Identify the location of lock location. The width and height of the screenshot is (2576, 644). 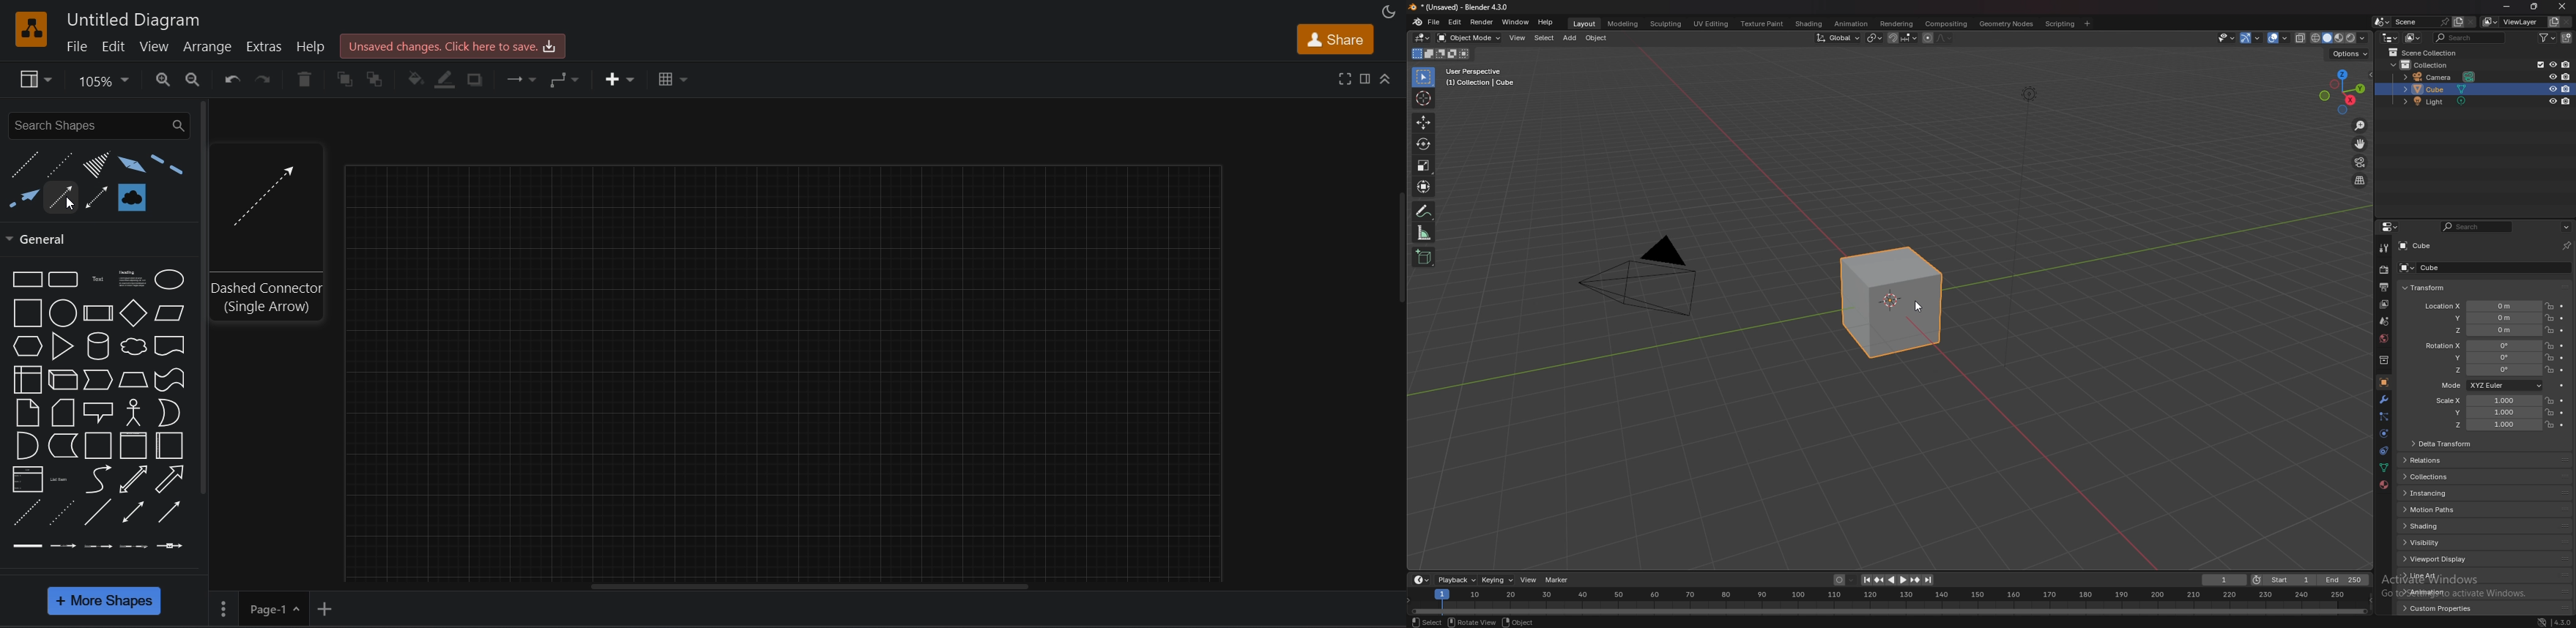
(2550, 412).